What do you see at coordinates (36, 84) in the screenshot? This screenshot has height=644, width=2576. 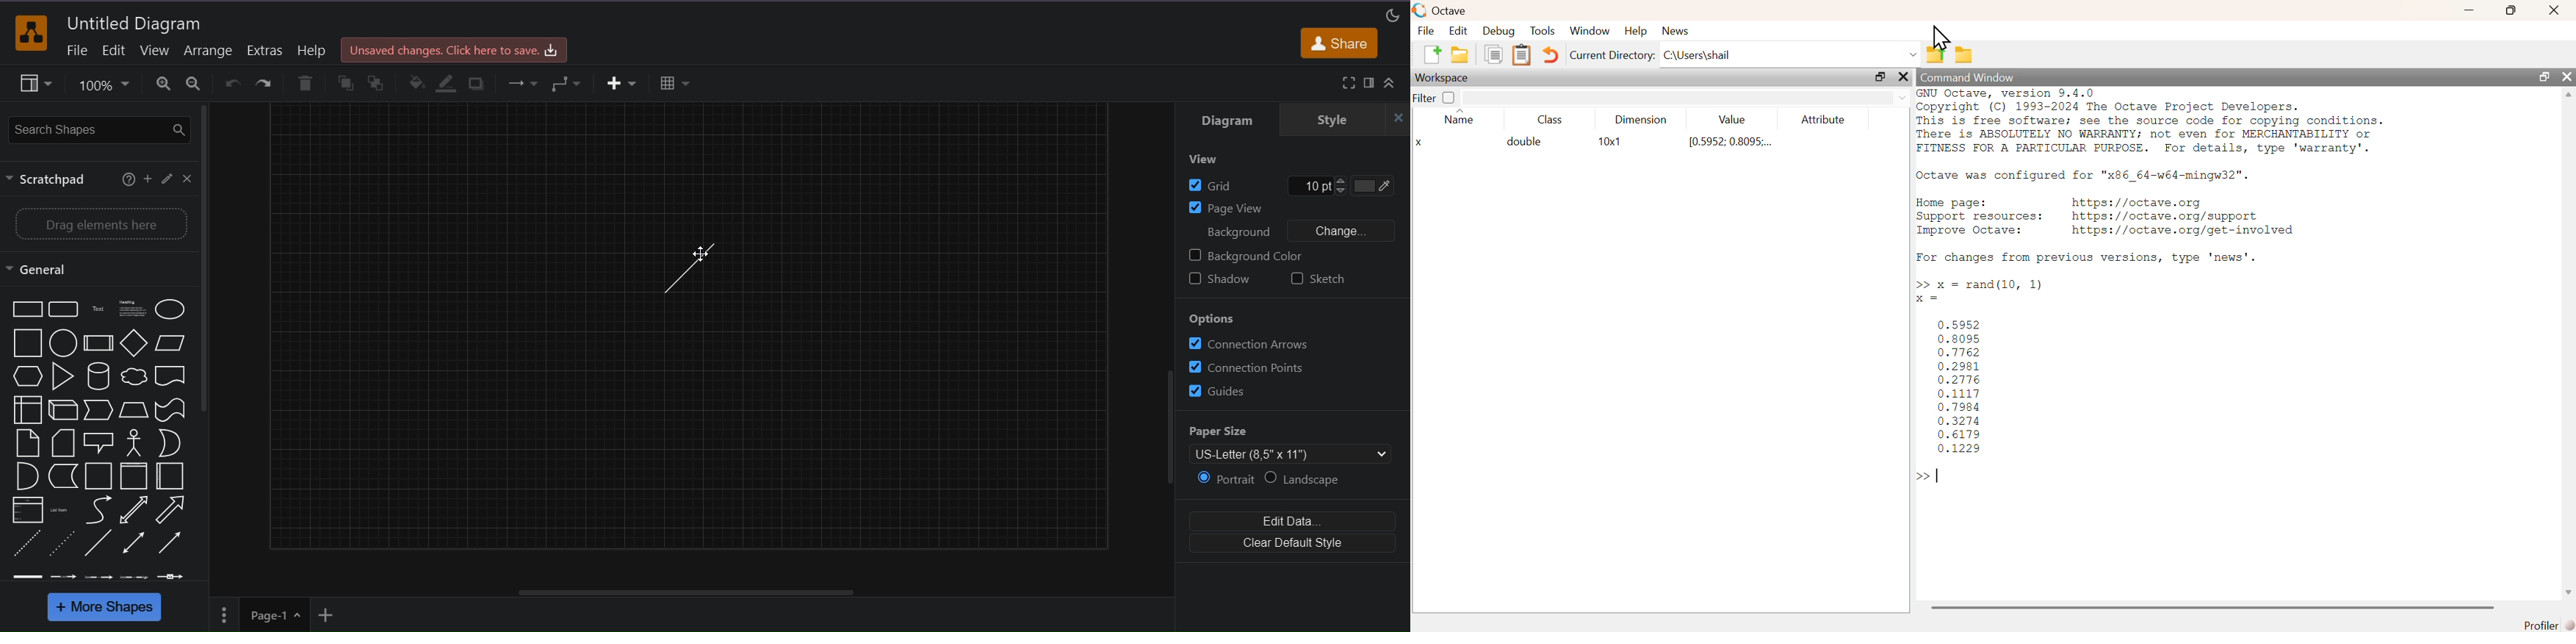 I see `view` at bounding box center [36, 84].